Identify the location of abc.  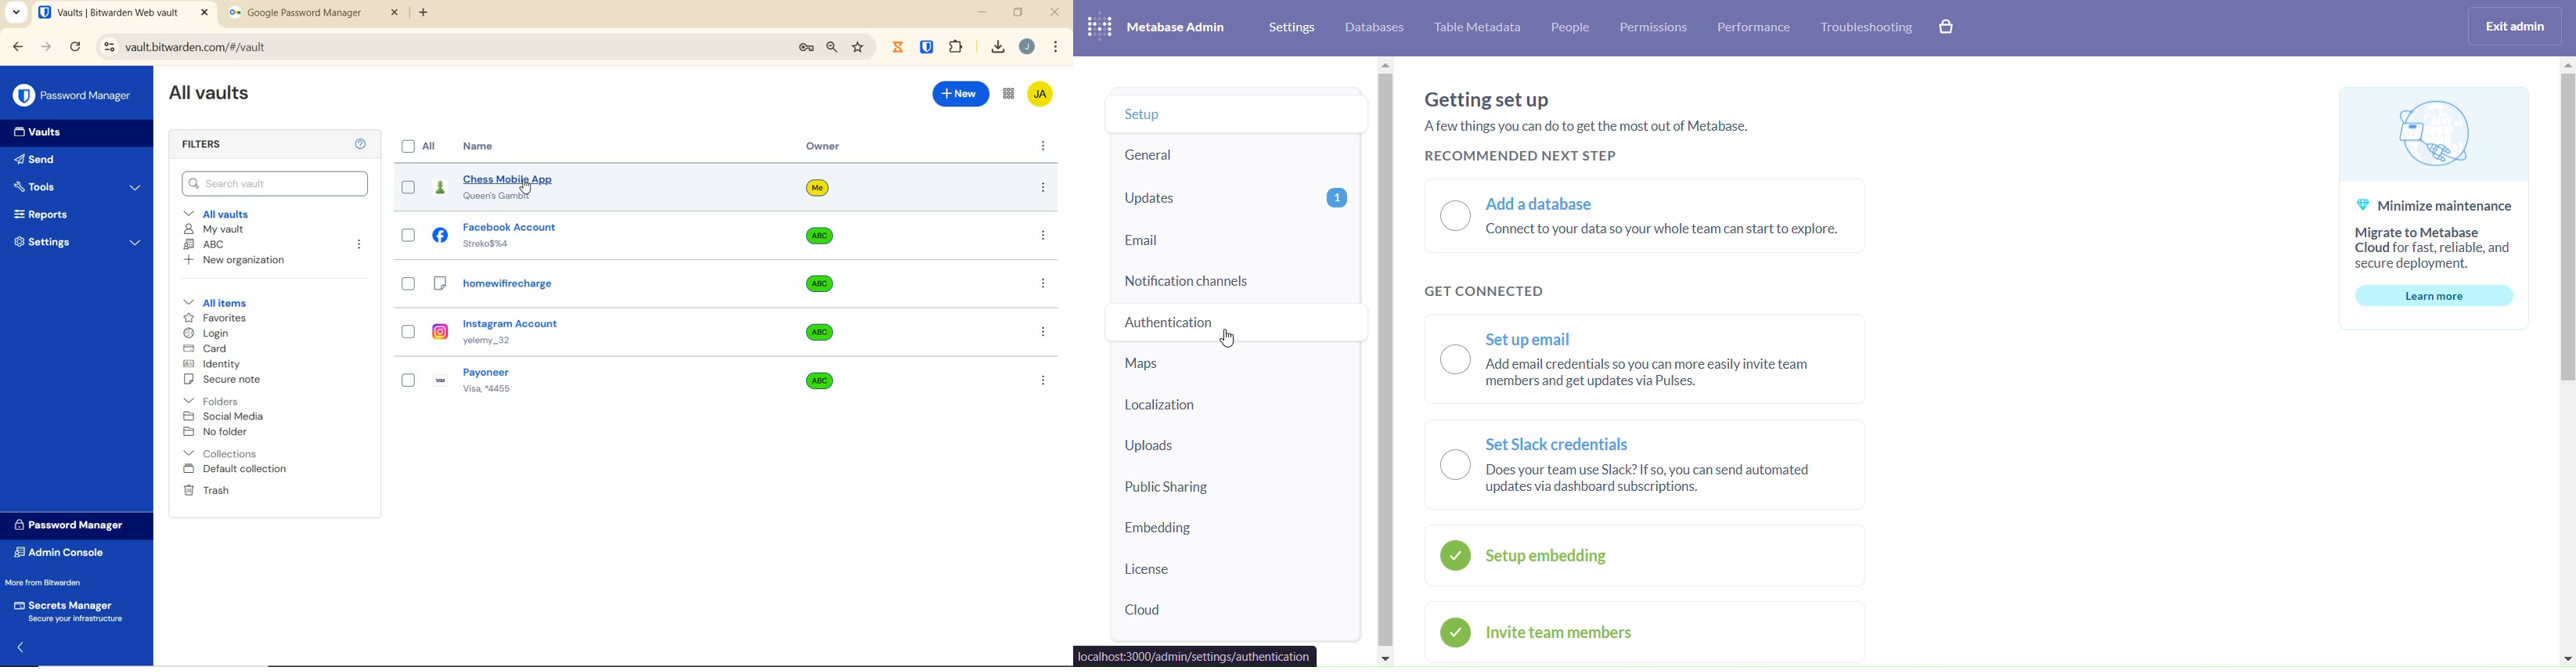
(815, 375).